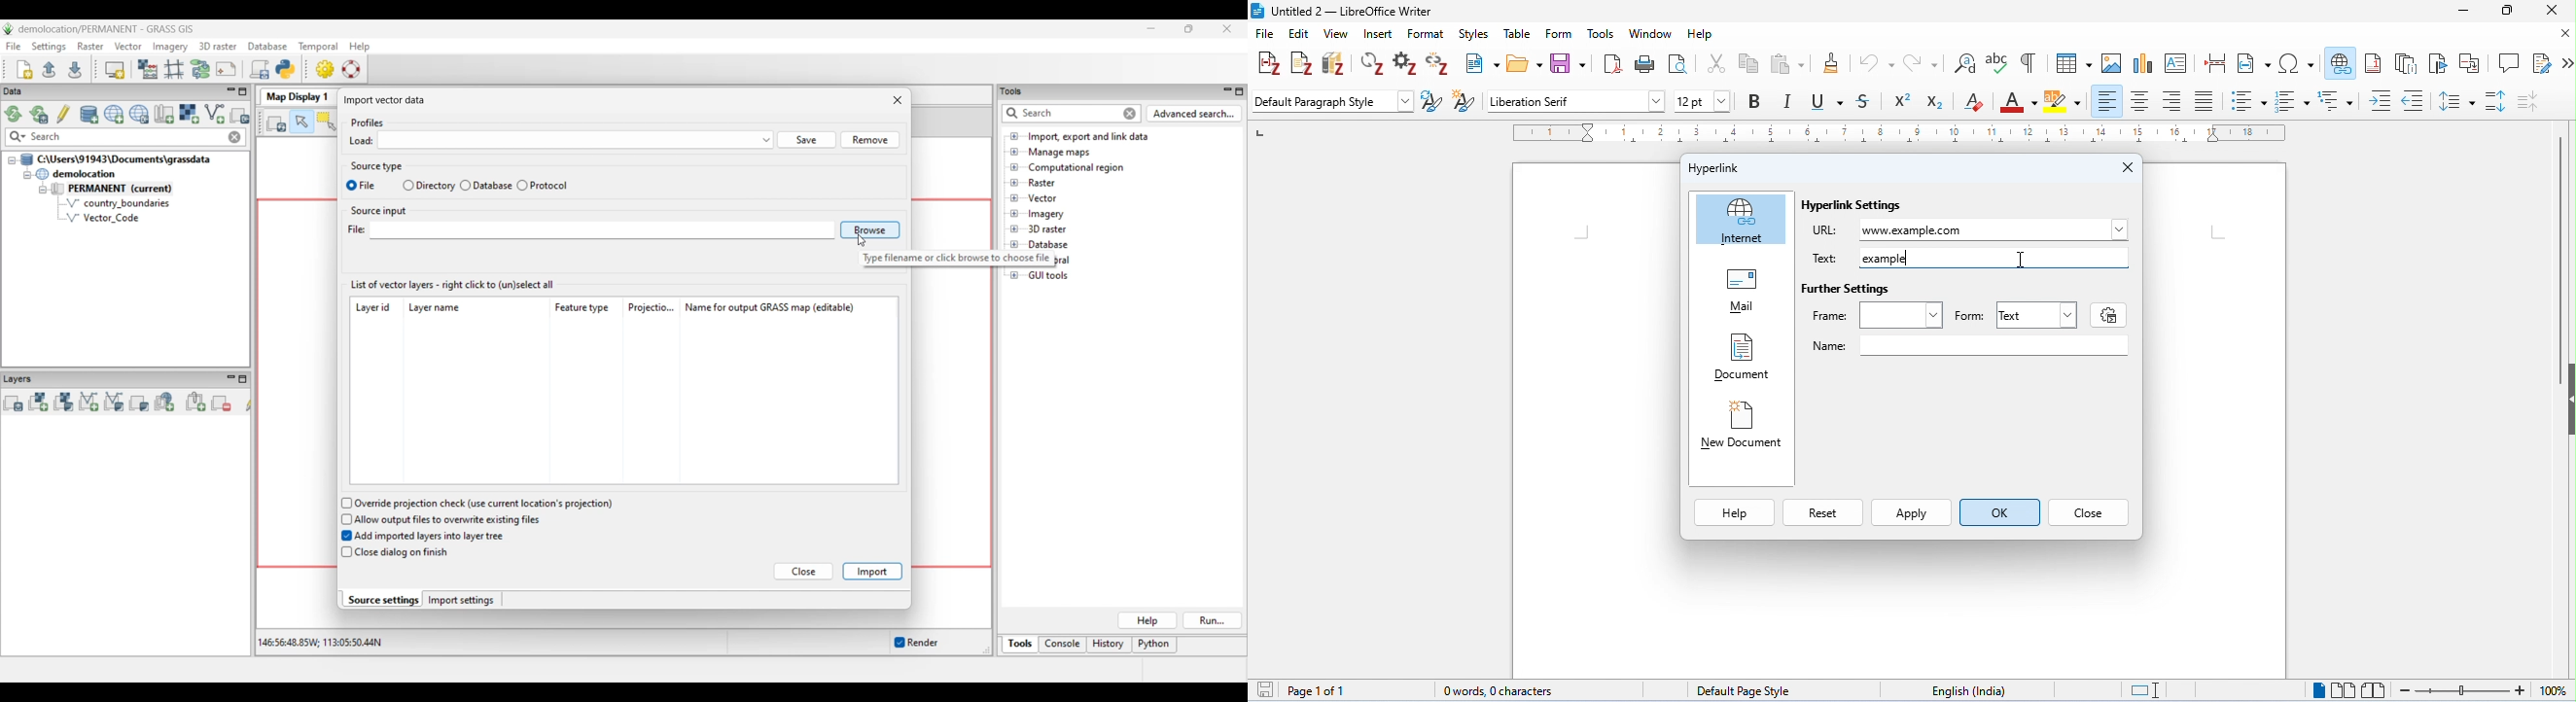  What do you see at coordinates (2549, 11) in the screenshot?
I see `close` at bounding box center [2549, 11].